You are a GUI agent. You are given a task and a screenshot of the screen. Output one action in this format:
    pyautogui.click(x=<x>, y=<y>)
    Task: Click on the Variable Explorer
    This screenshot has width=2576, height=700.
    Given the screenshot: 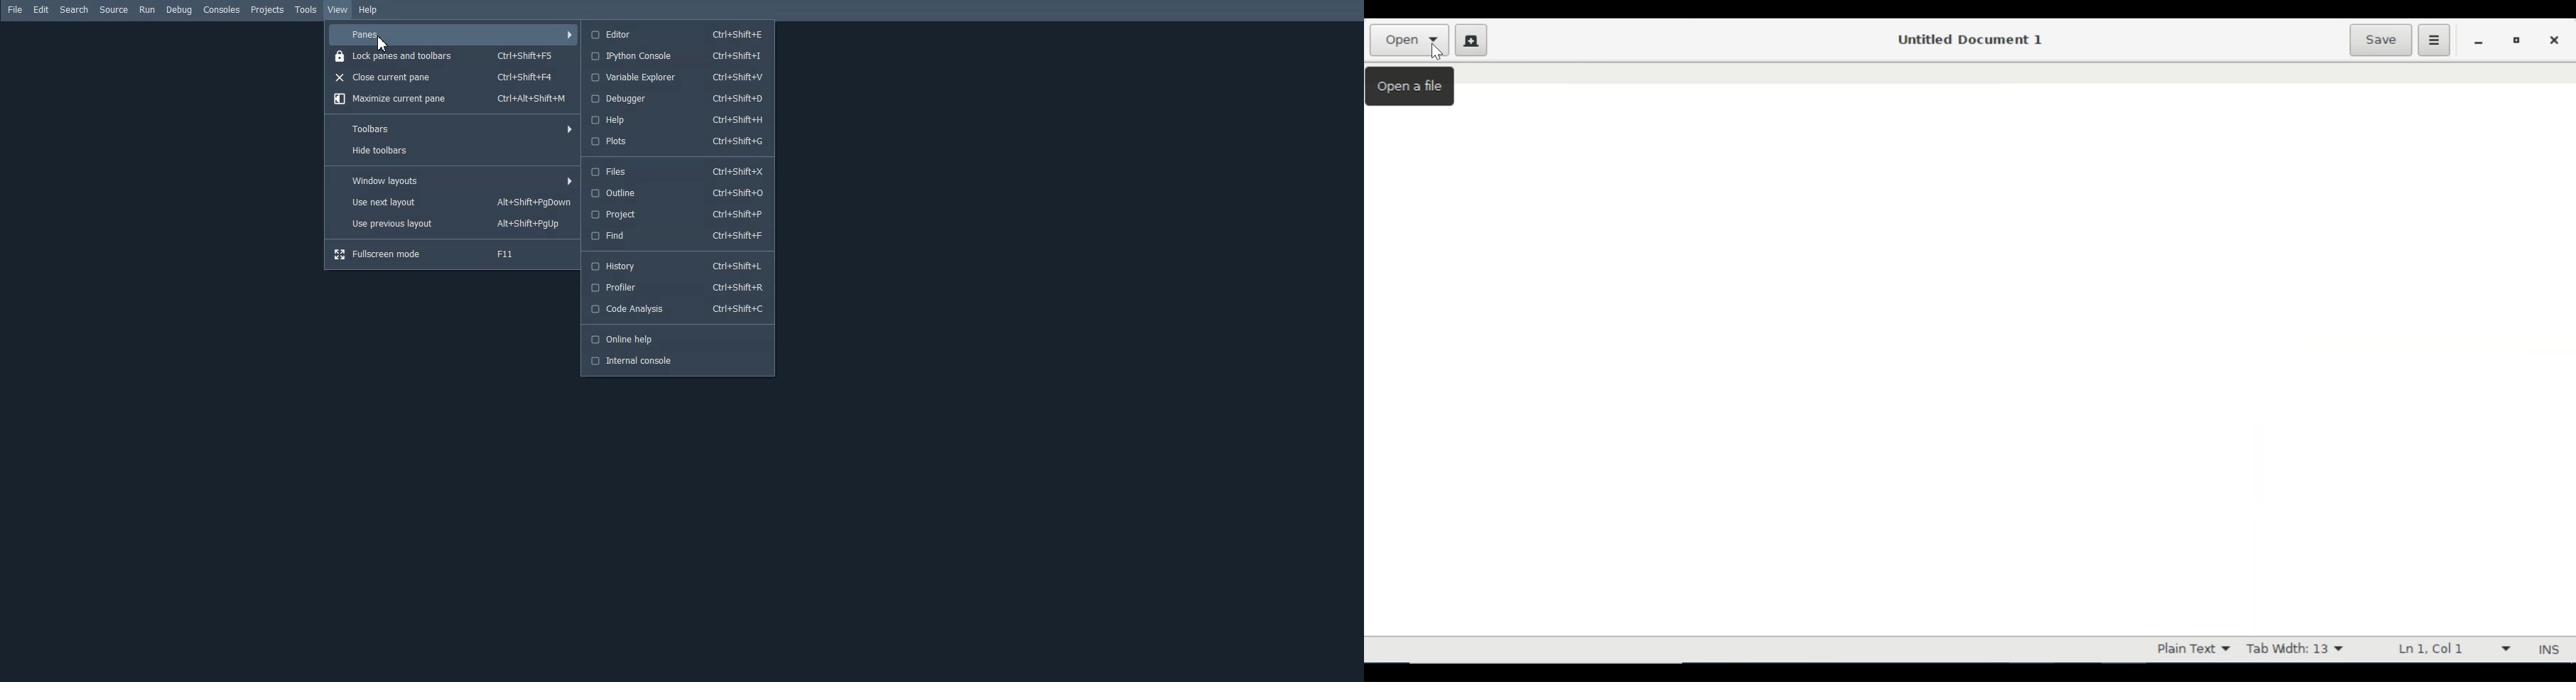 What is the action you would take?
    pyautogui.click(x=676, y=77)
    